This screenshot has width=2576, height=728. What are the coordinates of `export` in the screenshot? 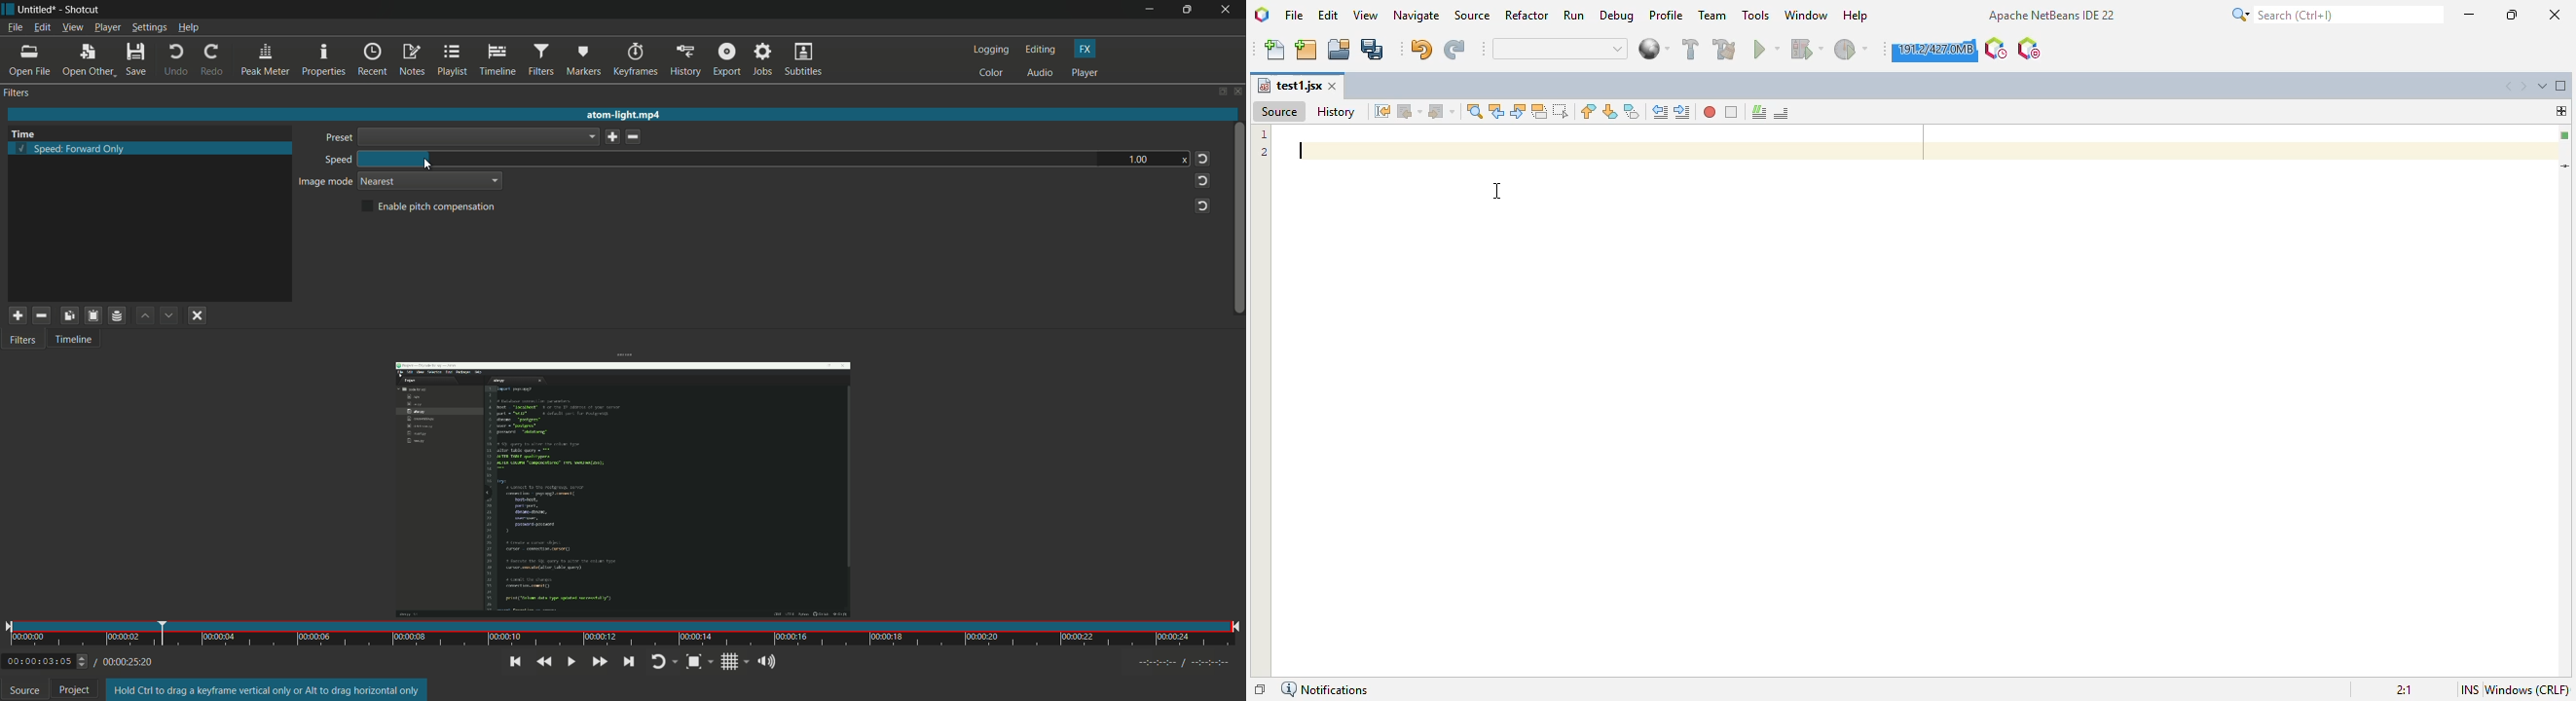 It's located at (727, 60).